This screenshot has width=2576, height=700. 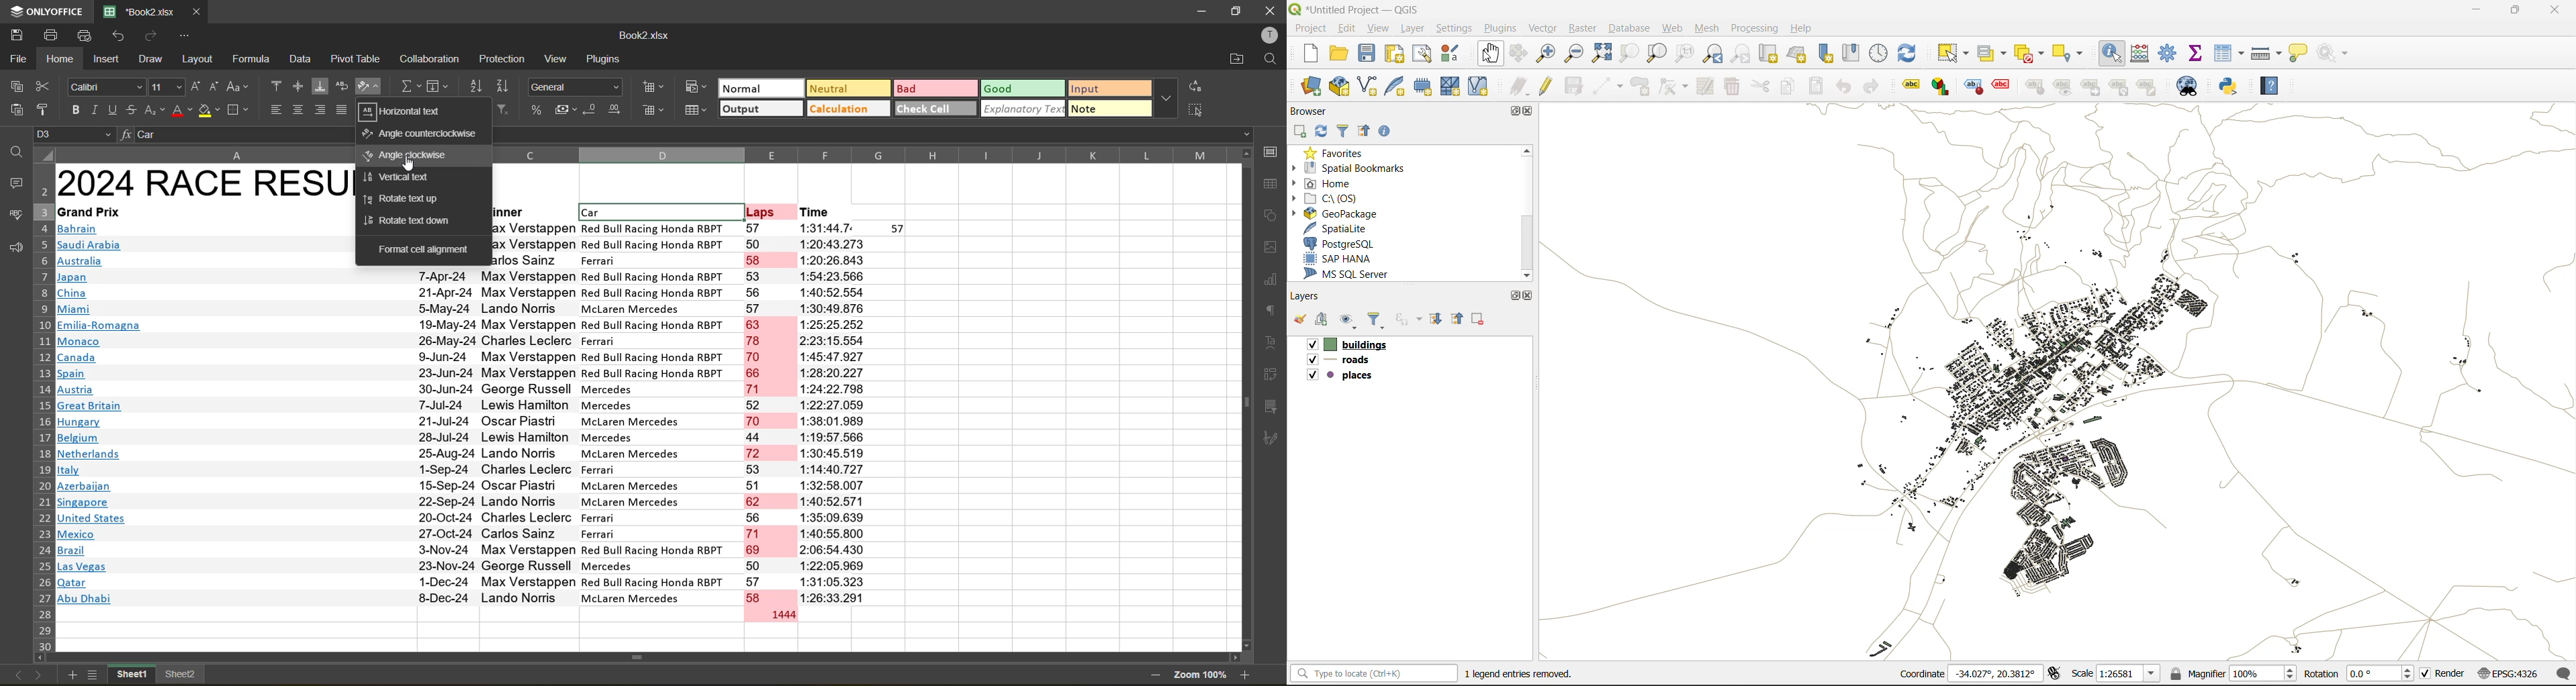 What do you see at coordinates (1396, 85) in the screenshot?
I see `new spatialite` at bounding box center [1396, 85].